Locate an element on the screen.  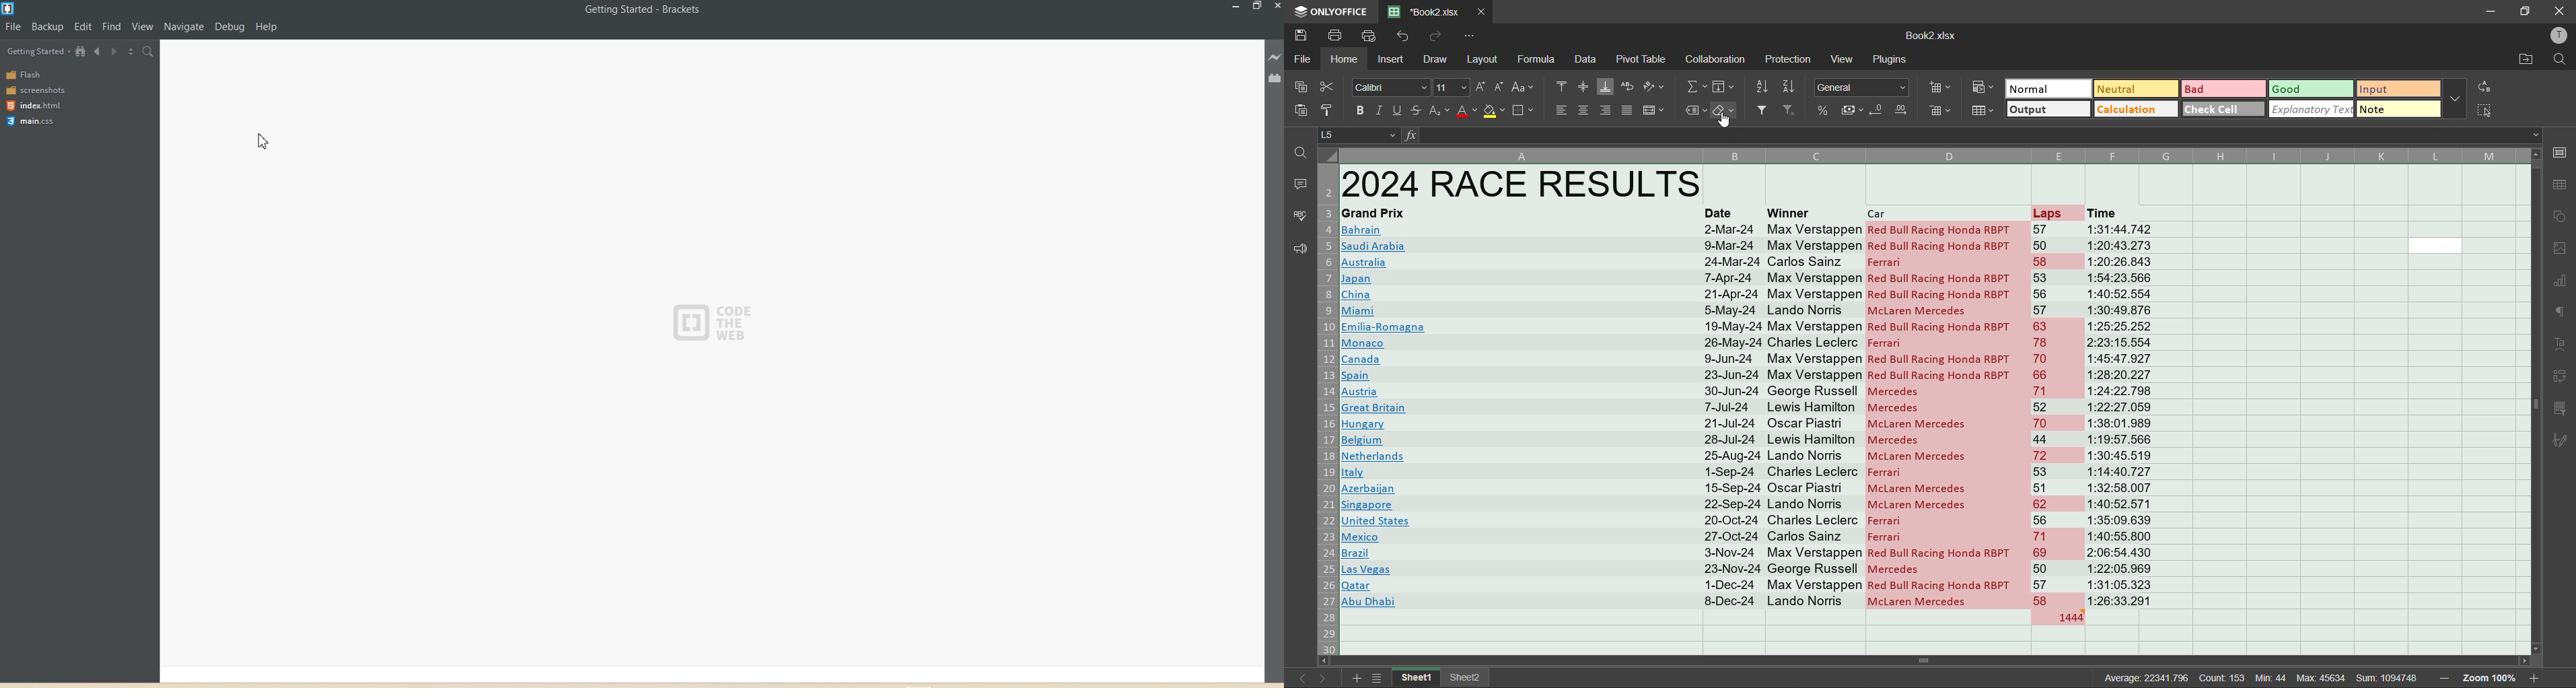
slicer is located at coordinates (2560, 411).